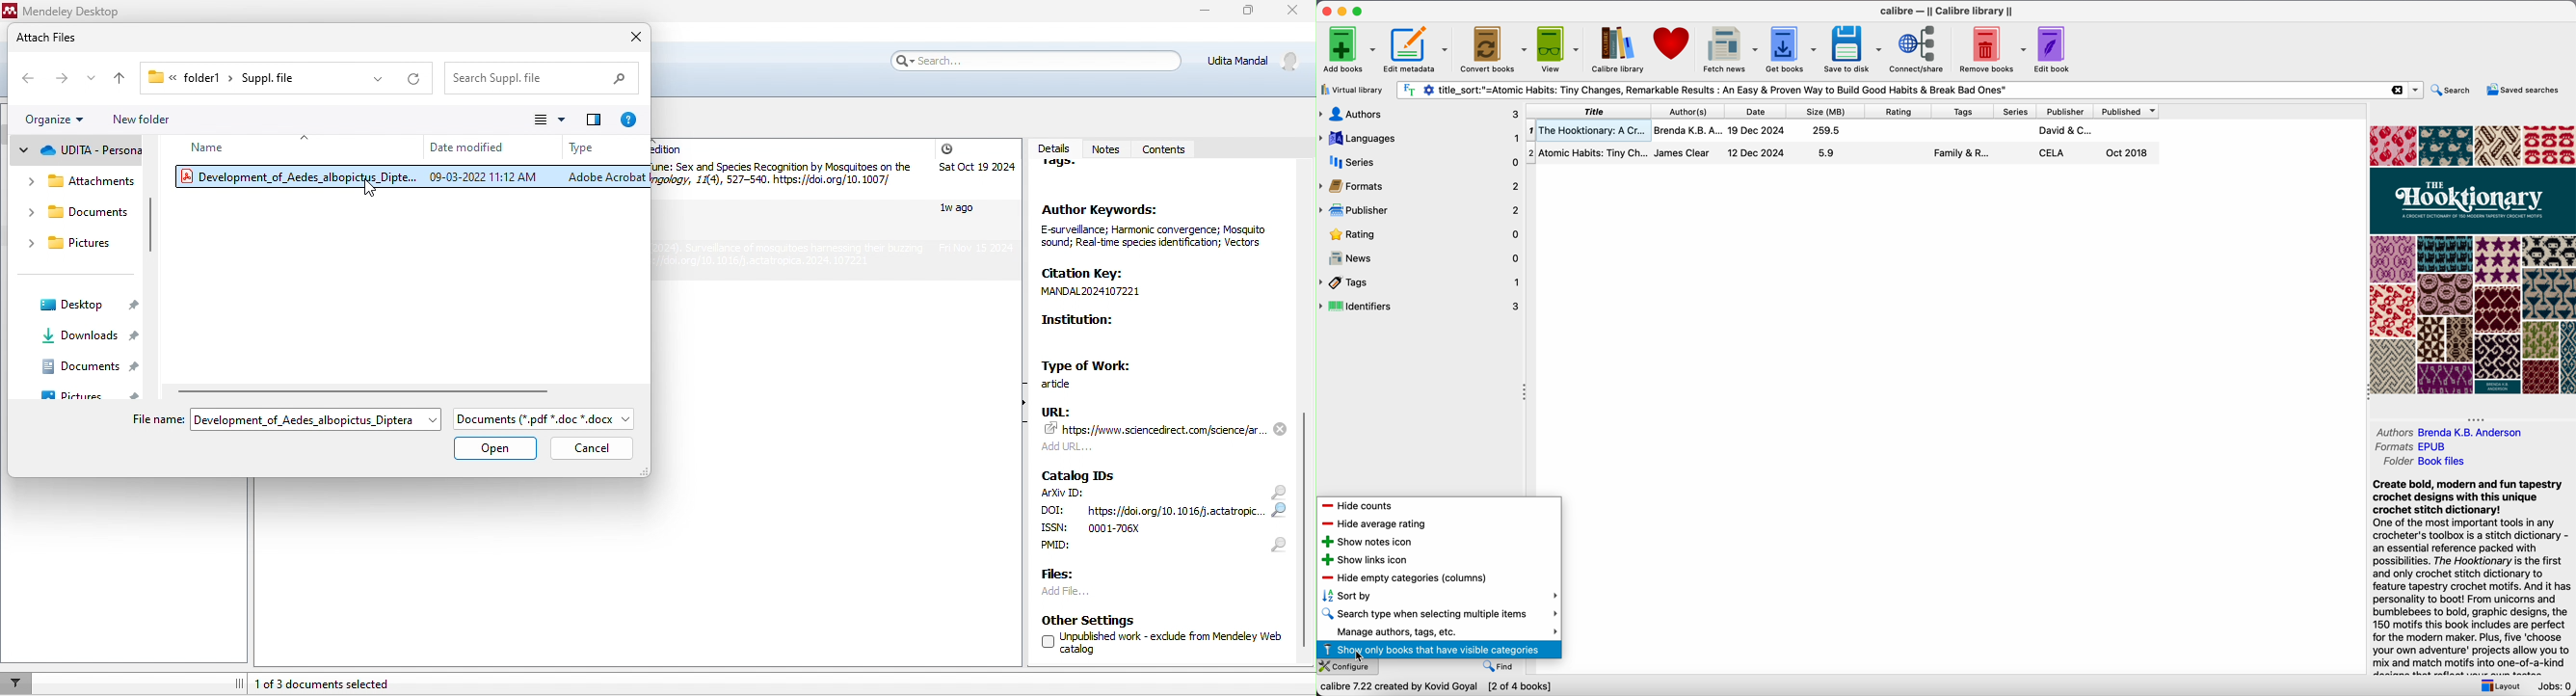  Describe the element at coordinates (1755, 131) in the screenshot. I see `19 Dec 2024` at that location.